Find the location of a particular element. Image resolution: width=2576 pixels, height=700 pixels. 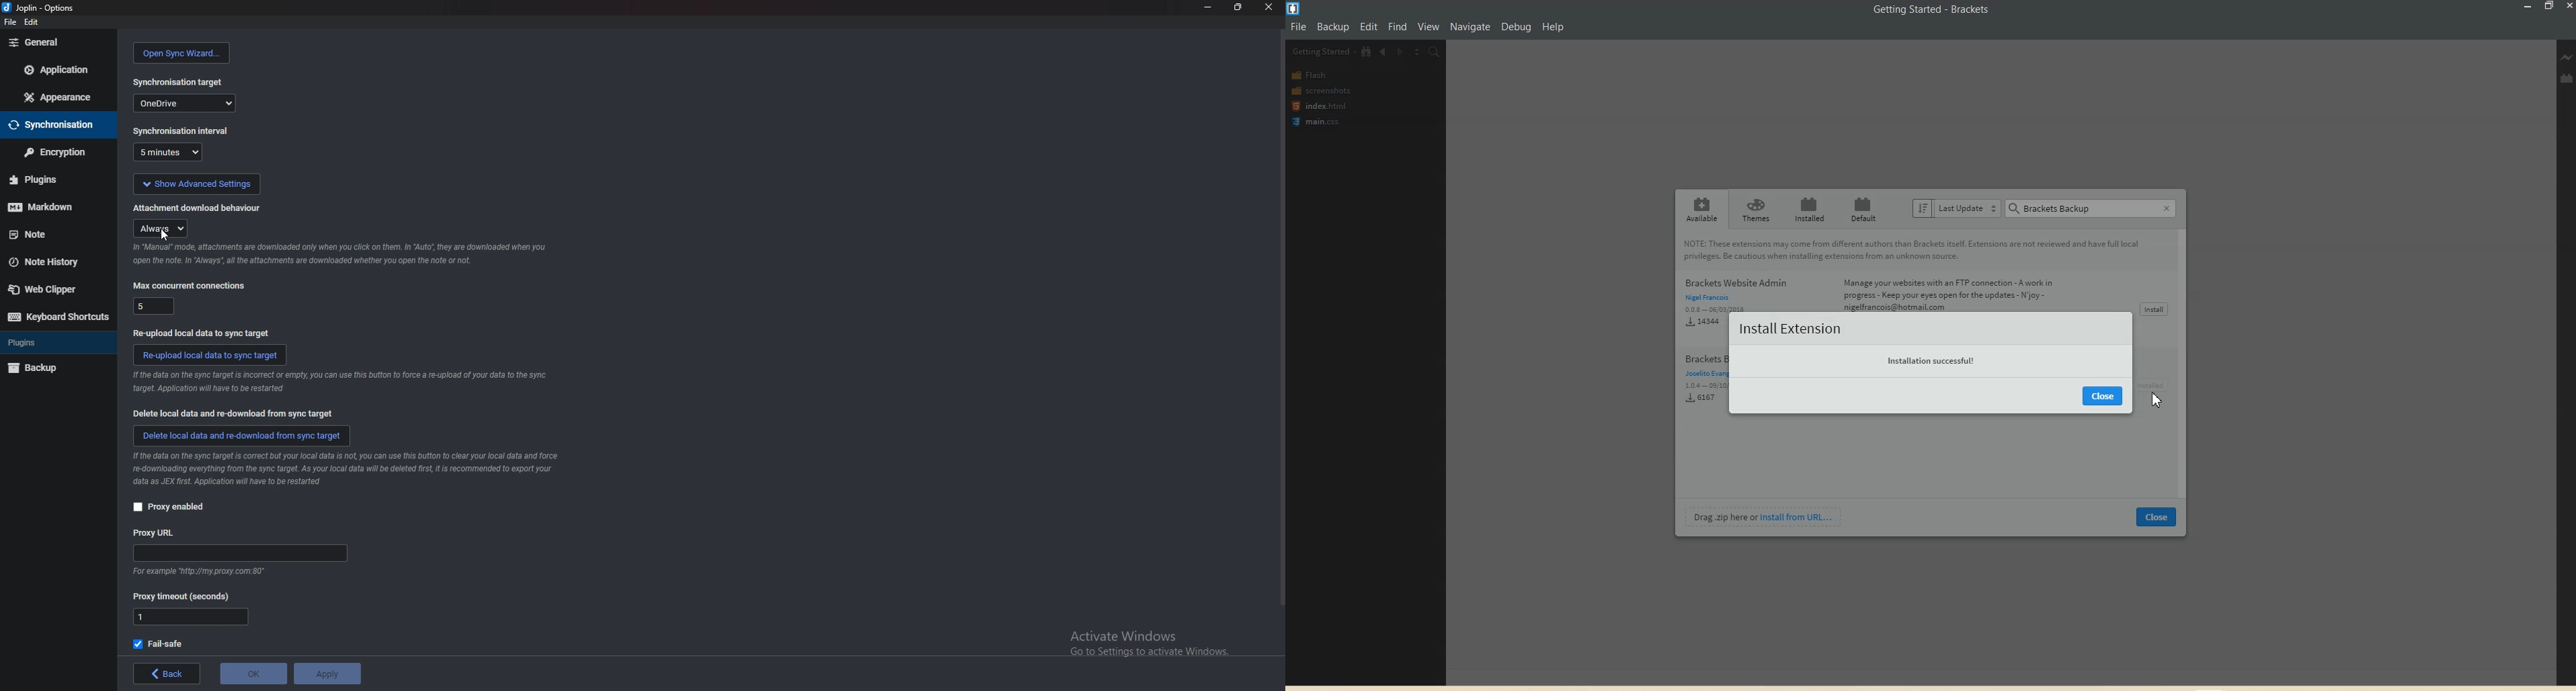

plugins is located at coordinates (54, 179).